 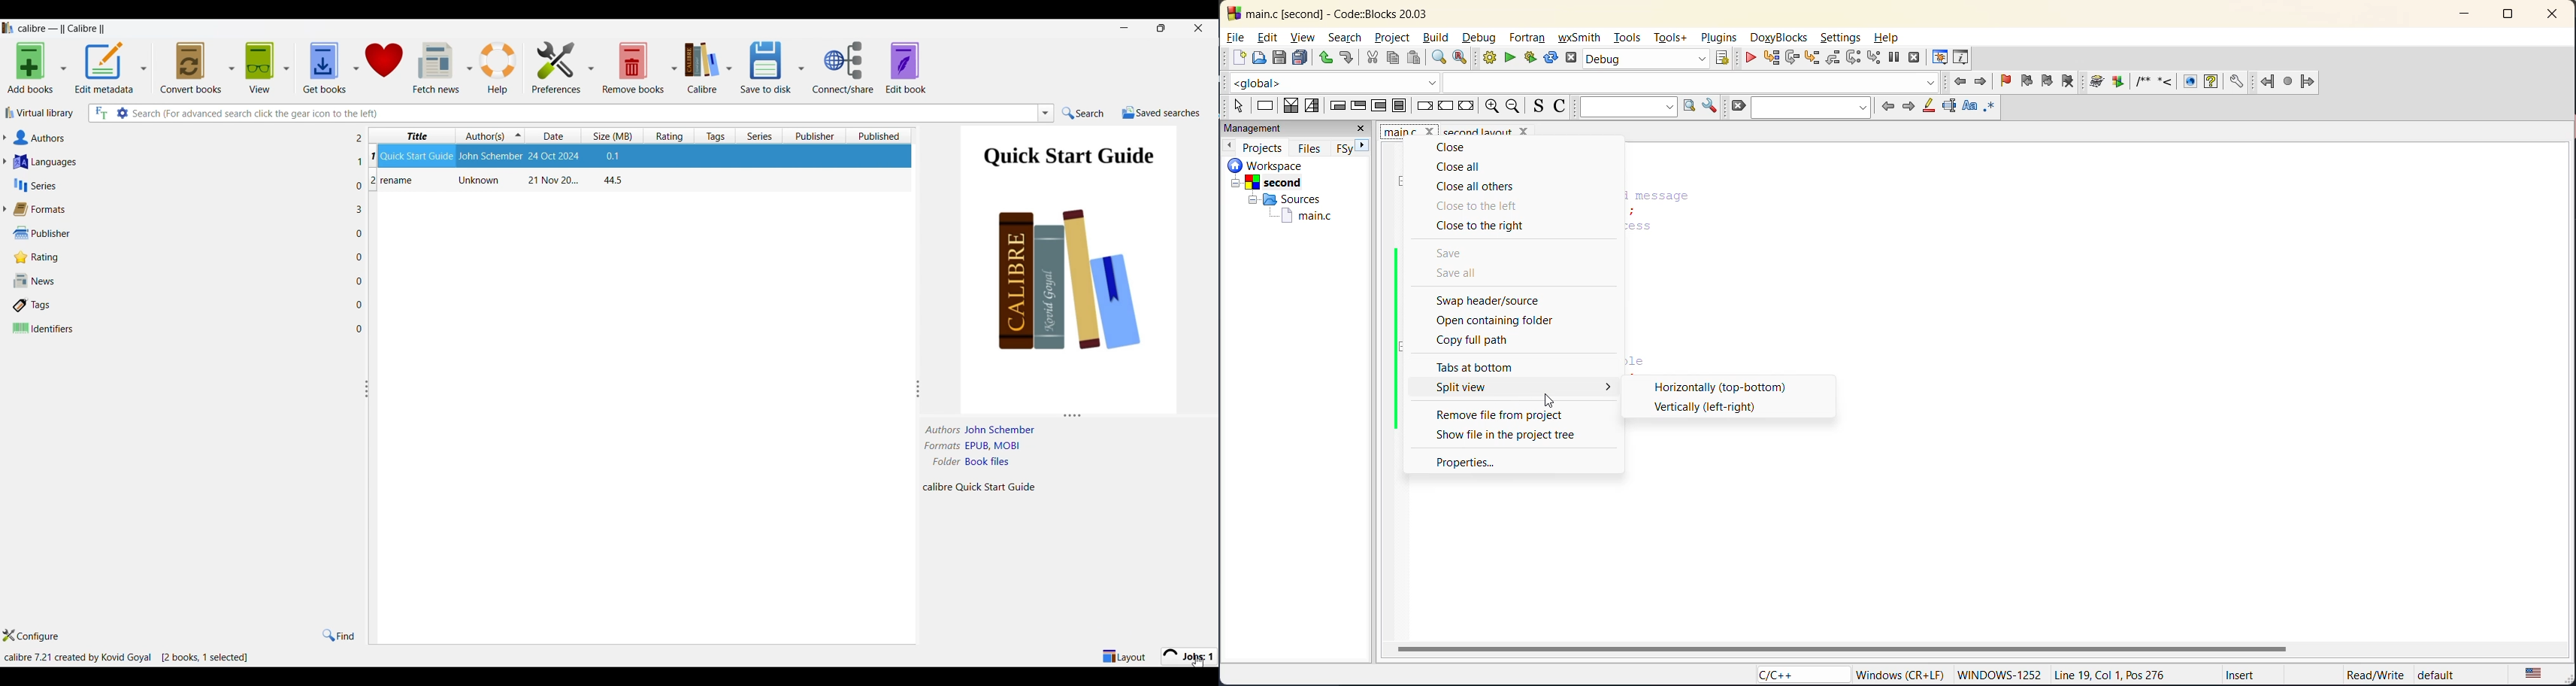 I want to click on split view, so click(x=1466, y=387).